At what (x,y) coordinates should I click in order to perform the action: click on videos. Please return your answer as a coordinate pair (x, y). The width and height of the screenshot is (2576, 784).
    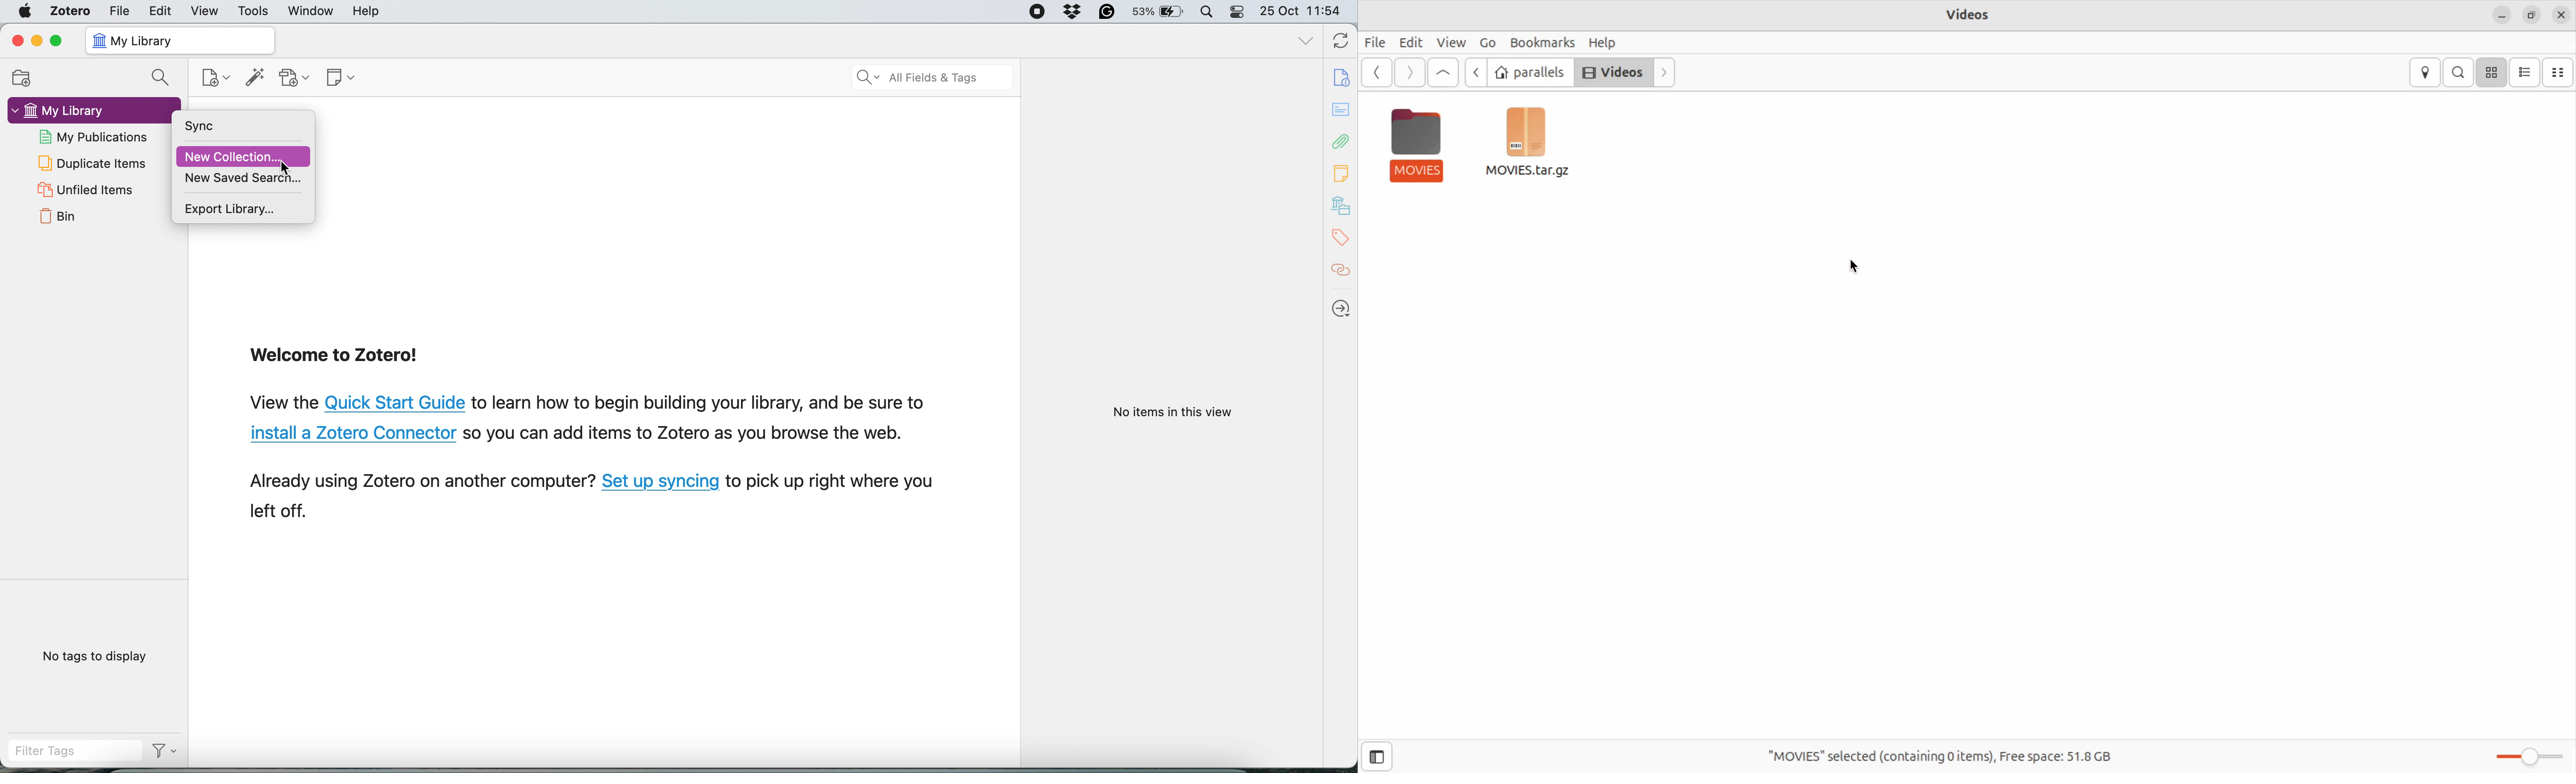
    Looking at the image, I should click on (1973, 17).